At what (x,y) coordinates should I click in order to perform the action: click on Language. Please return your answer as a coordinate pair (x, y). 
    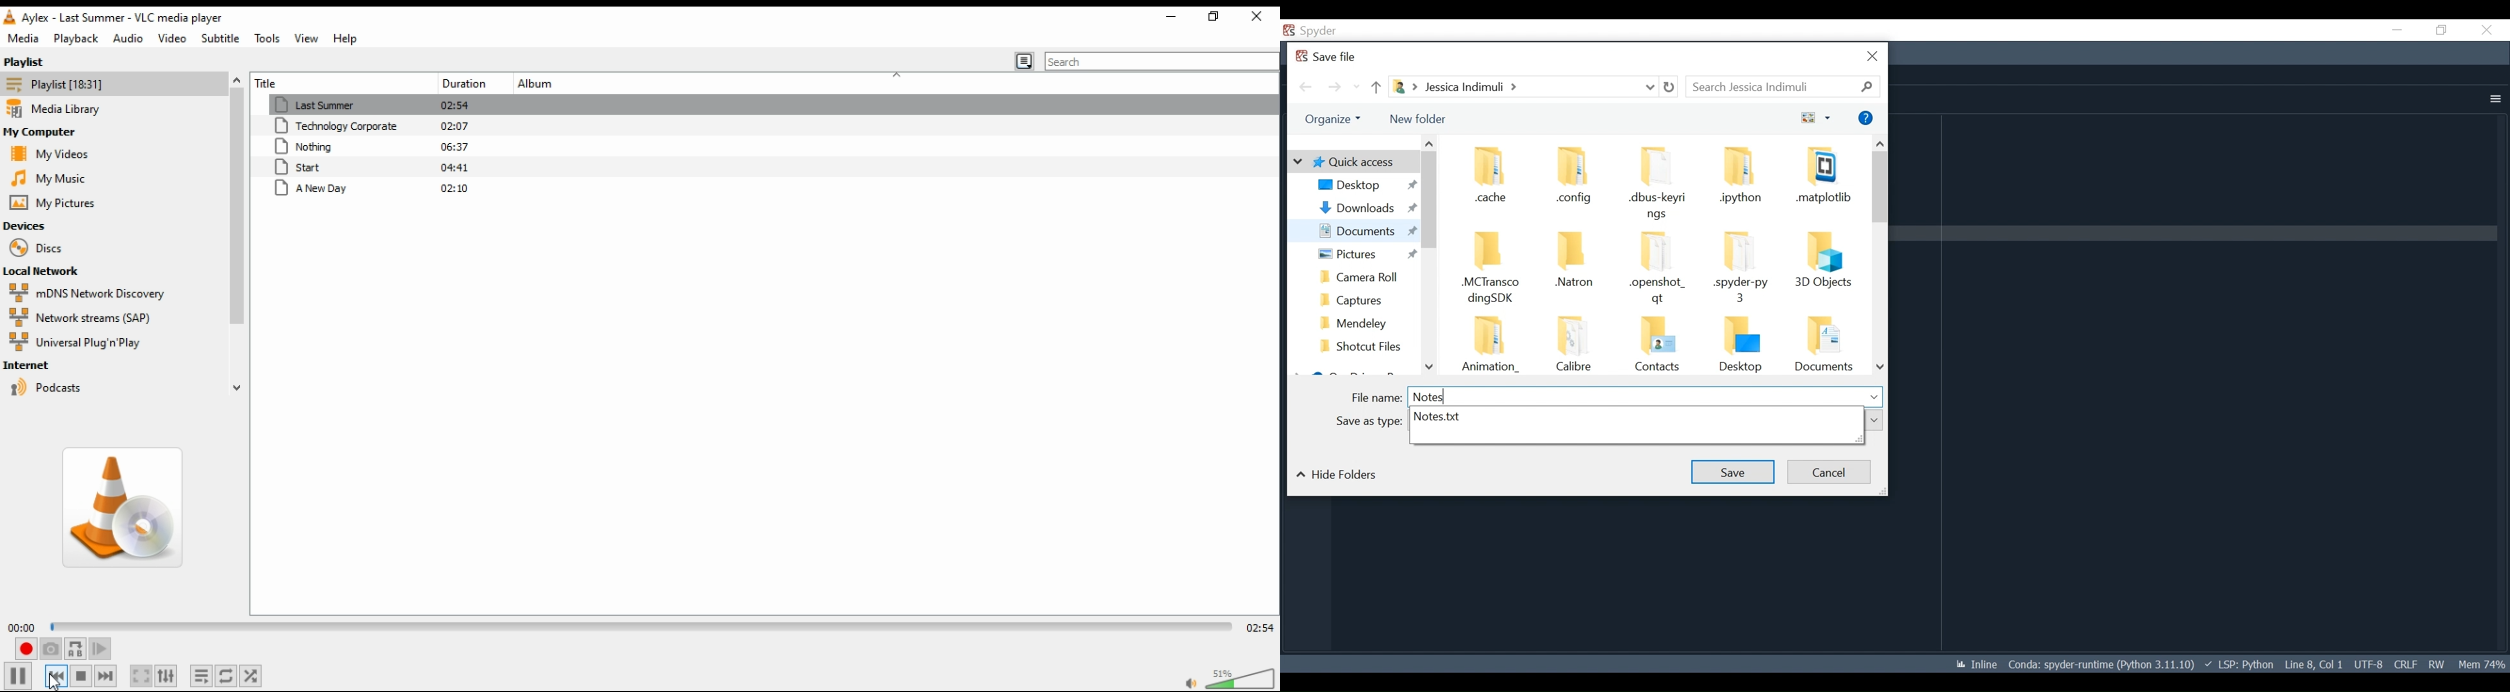
    Looking at the image, I should click on (2236, 664).